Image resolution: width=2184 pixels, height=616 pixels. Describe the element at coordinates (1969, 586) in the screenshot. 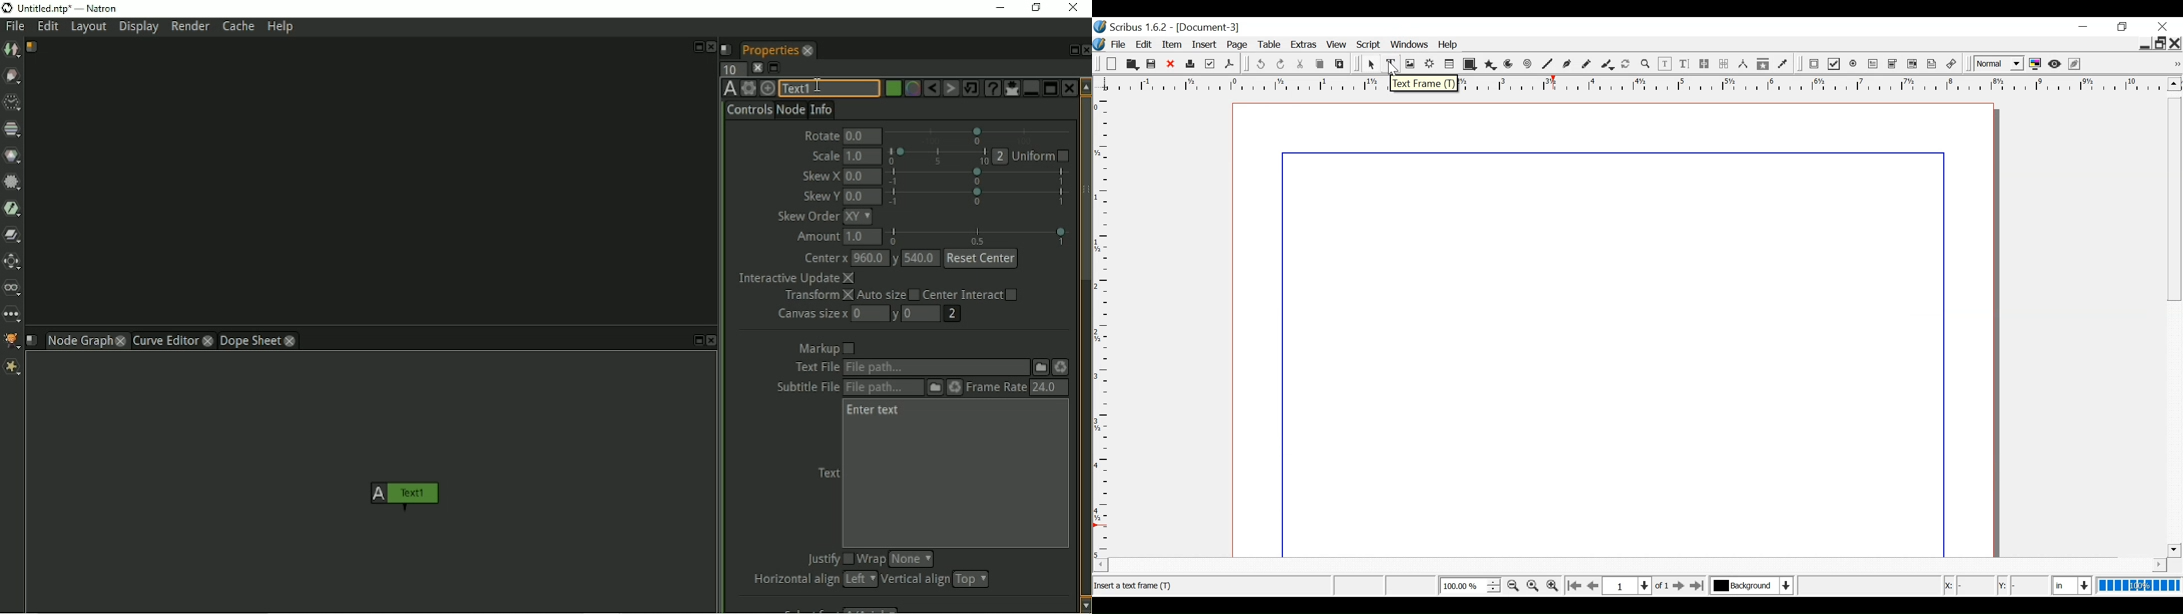

I see `x cordintaes` at that location.